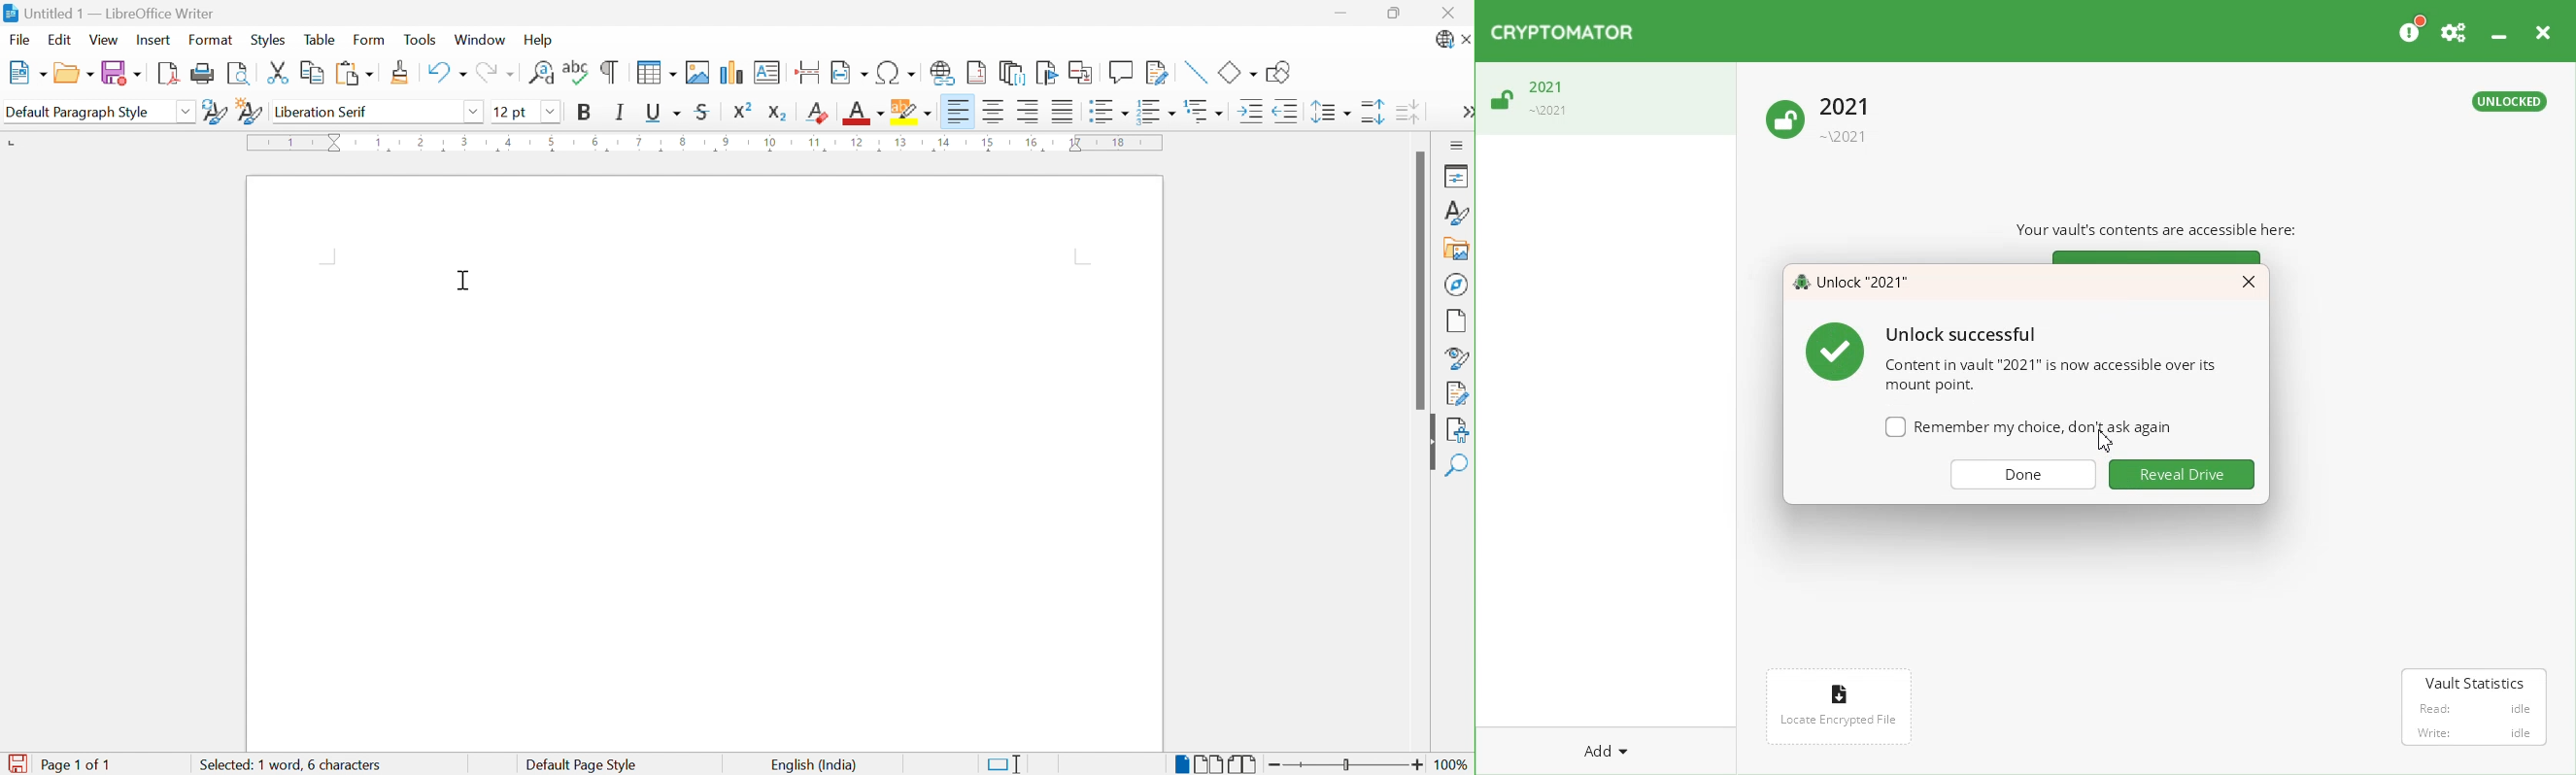  I want to click on Find, so click(1460, 465).